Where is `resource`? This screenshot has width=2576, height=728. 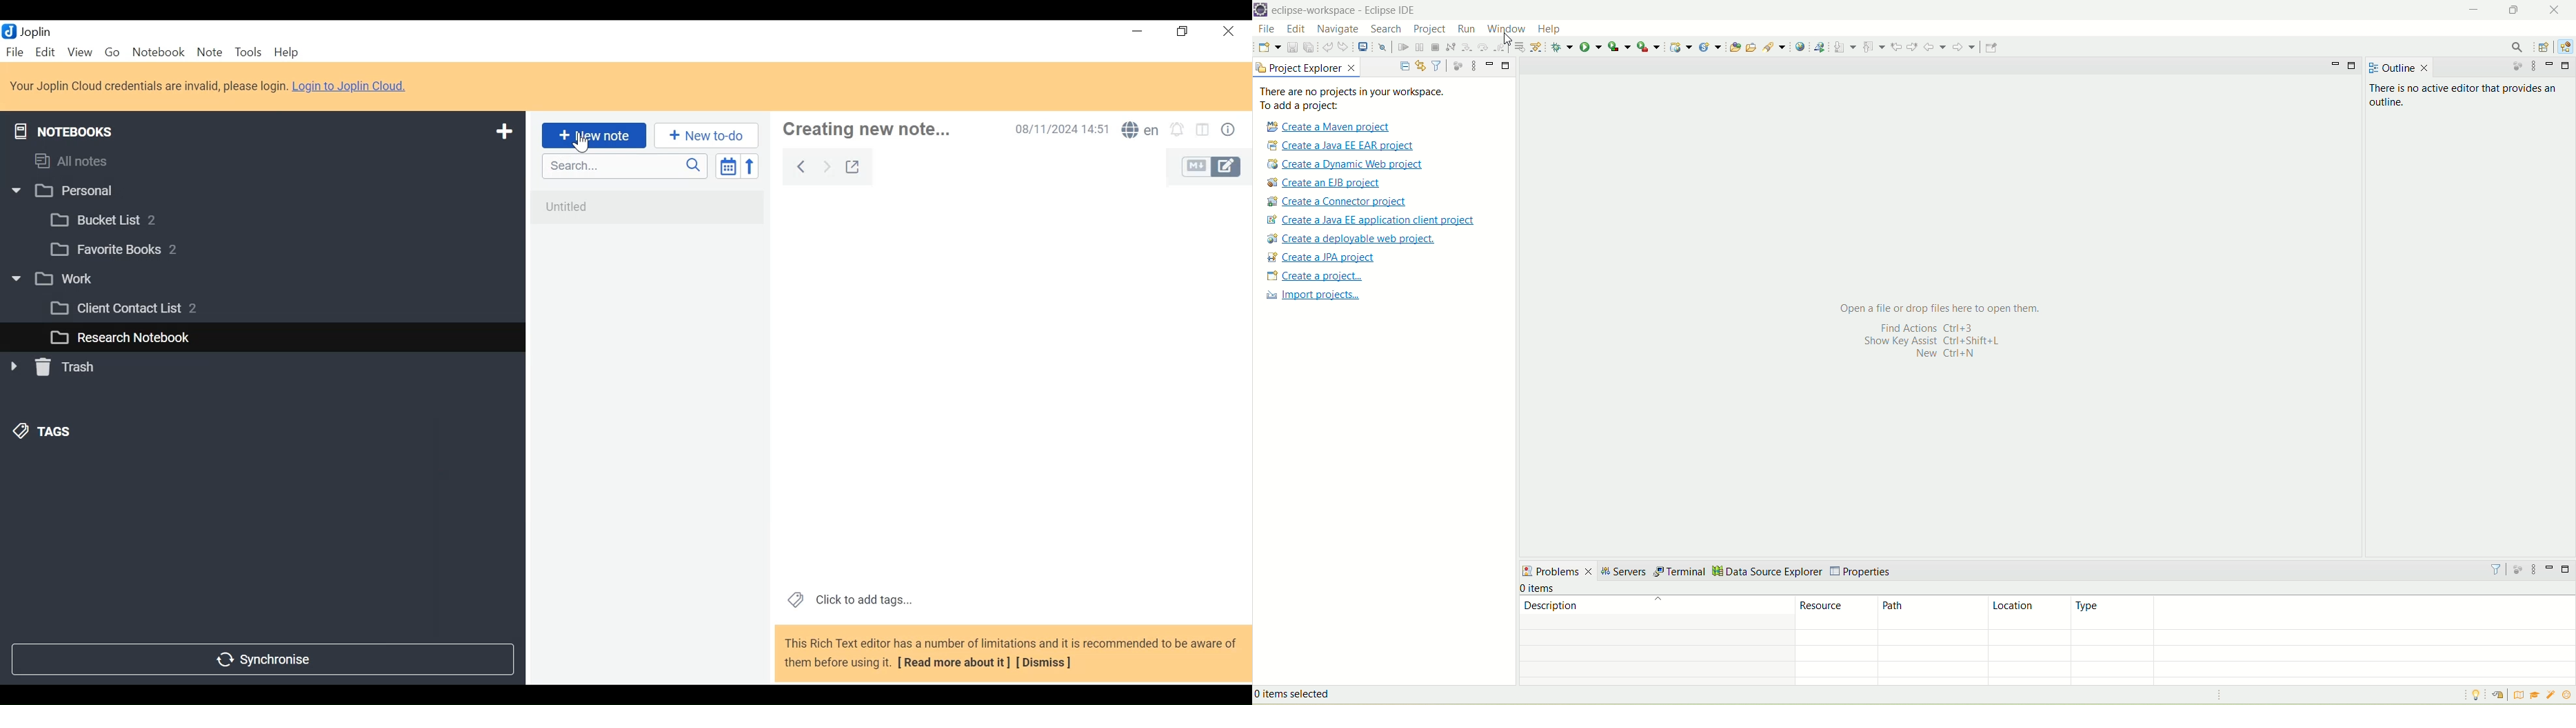
resource is located at coordinates (1838, 612).